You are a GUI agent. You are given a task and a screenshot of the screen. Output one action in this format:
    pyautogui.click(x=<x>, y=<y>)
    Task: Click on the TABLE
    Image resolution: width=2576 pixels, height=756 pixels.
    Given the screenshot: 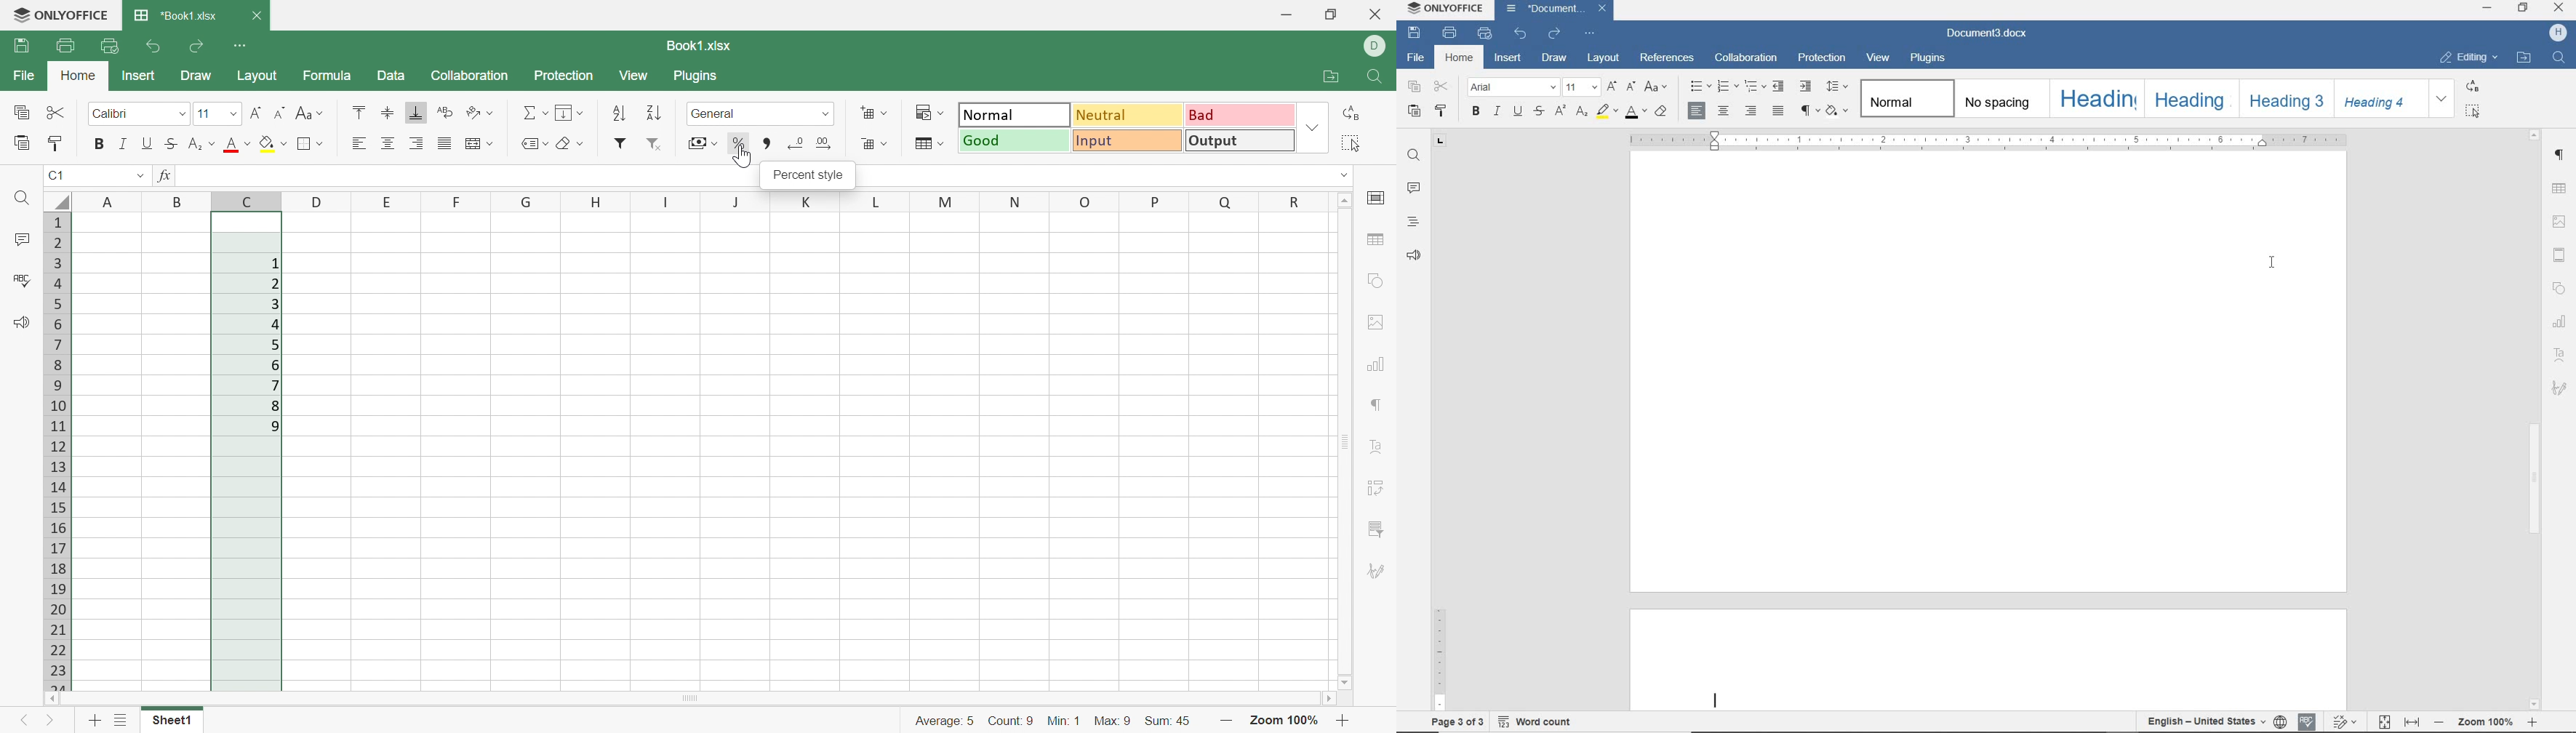 What is the action you would take?
    pyautogui.click(x=2561, y=187)
    